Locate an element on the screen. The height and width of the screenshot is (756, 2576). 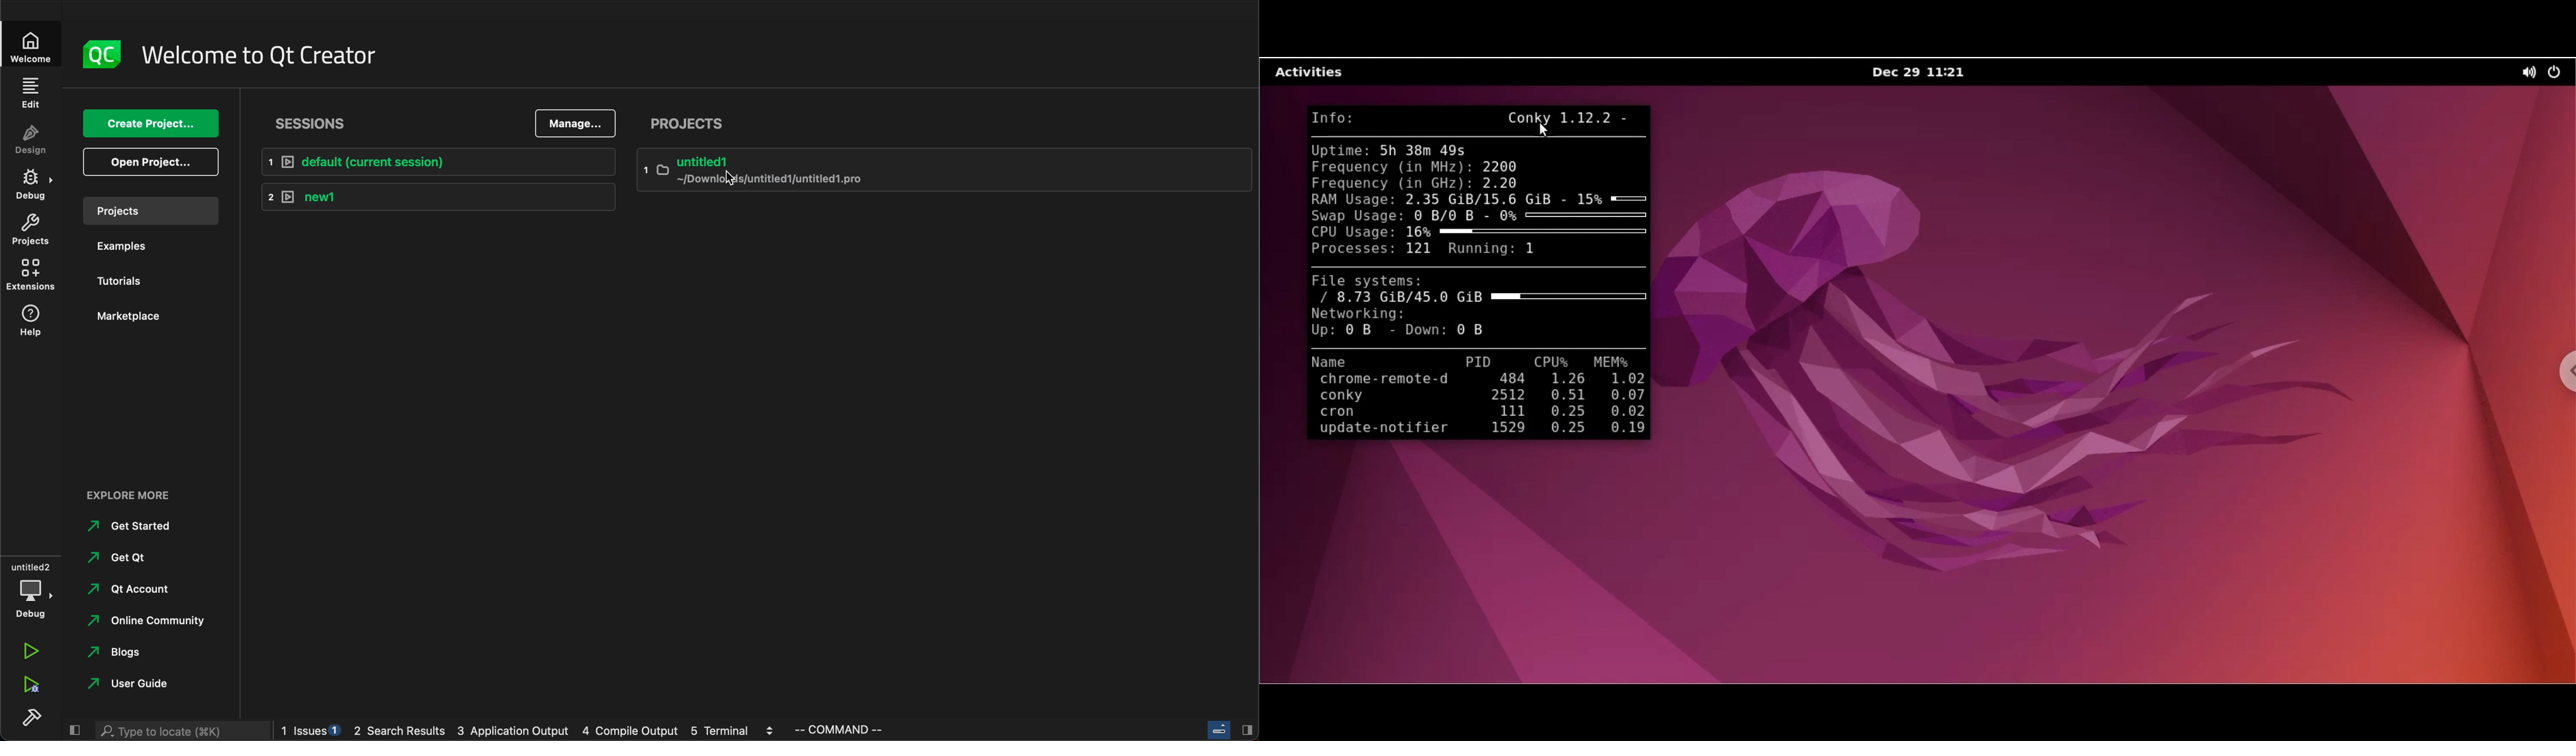
cursor is located at coordinates (735, 175).